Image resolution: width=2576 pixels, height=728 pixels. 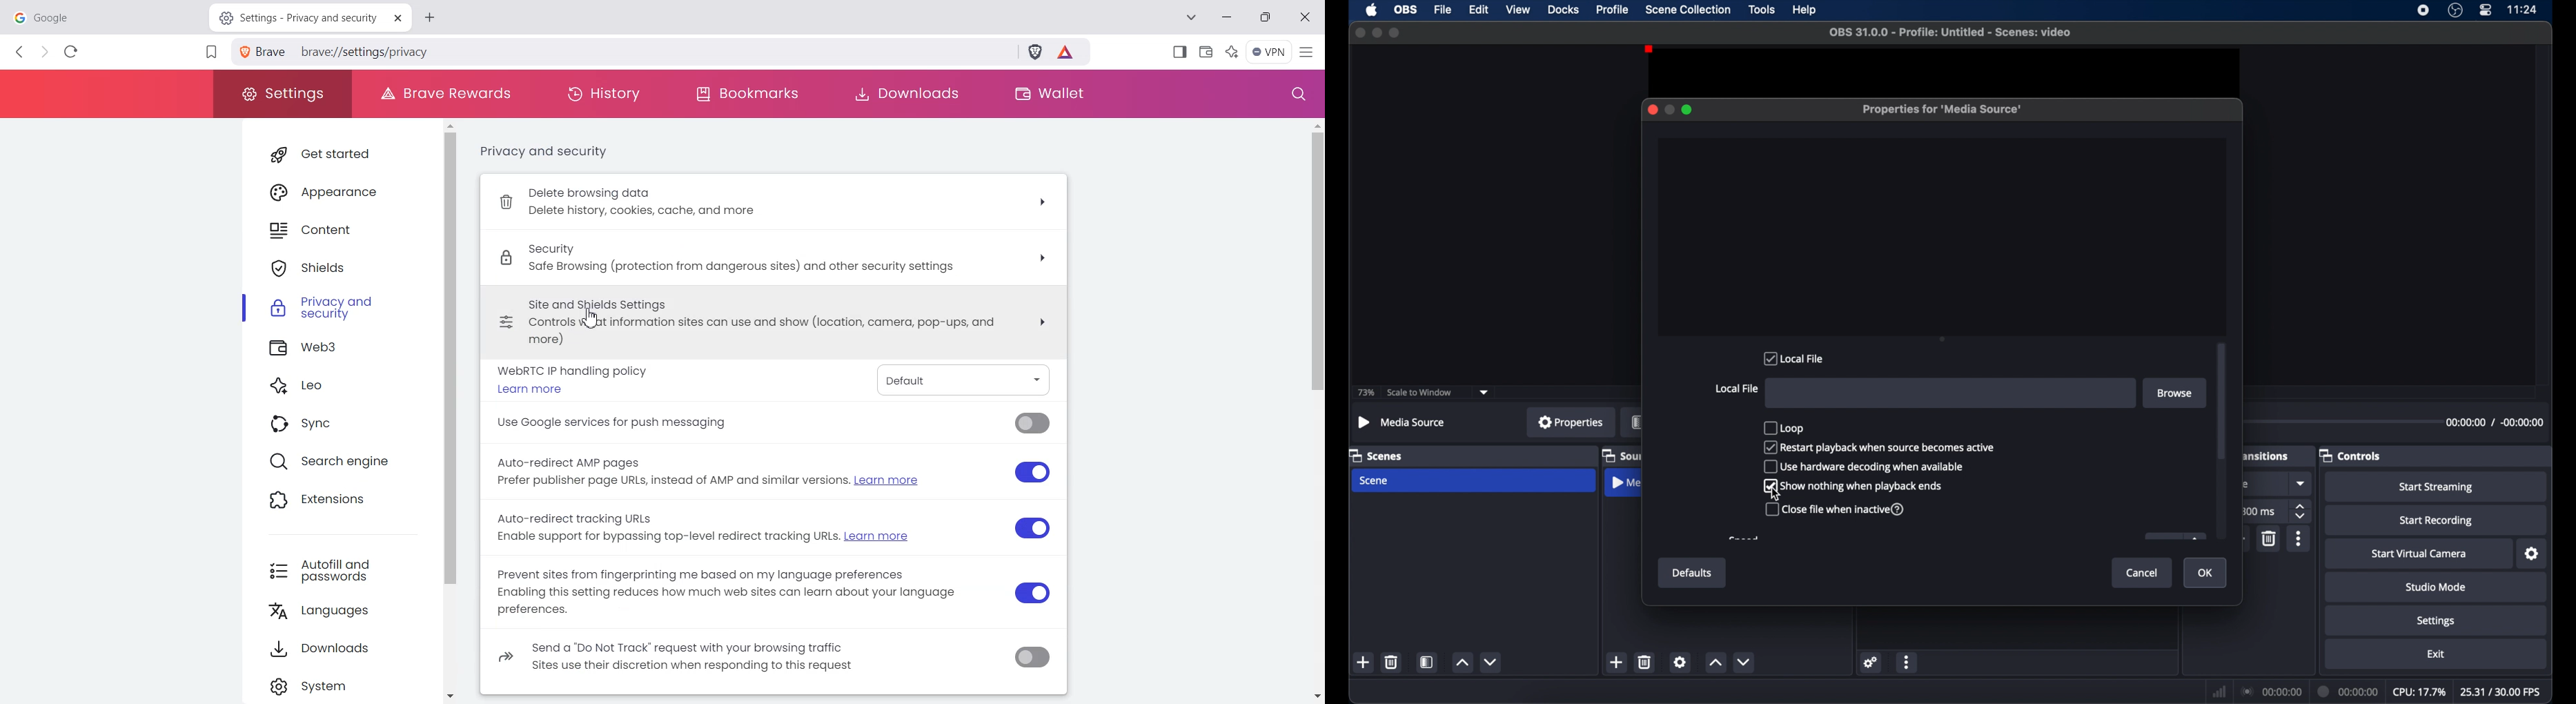 I want to click on delete, so click(x=1391, y=662).